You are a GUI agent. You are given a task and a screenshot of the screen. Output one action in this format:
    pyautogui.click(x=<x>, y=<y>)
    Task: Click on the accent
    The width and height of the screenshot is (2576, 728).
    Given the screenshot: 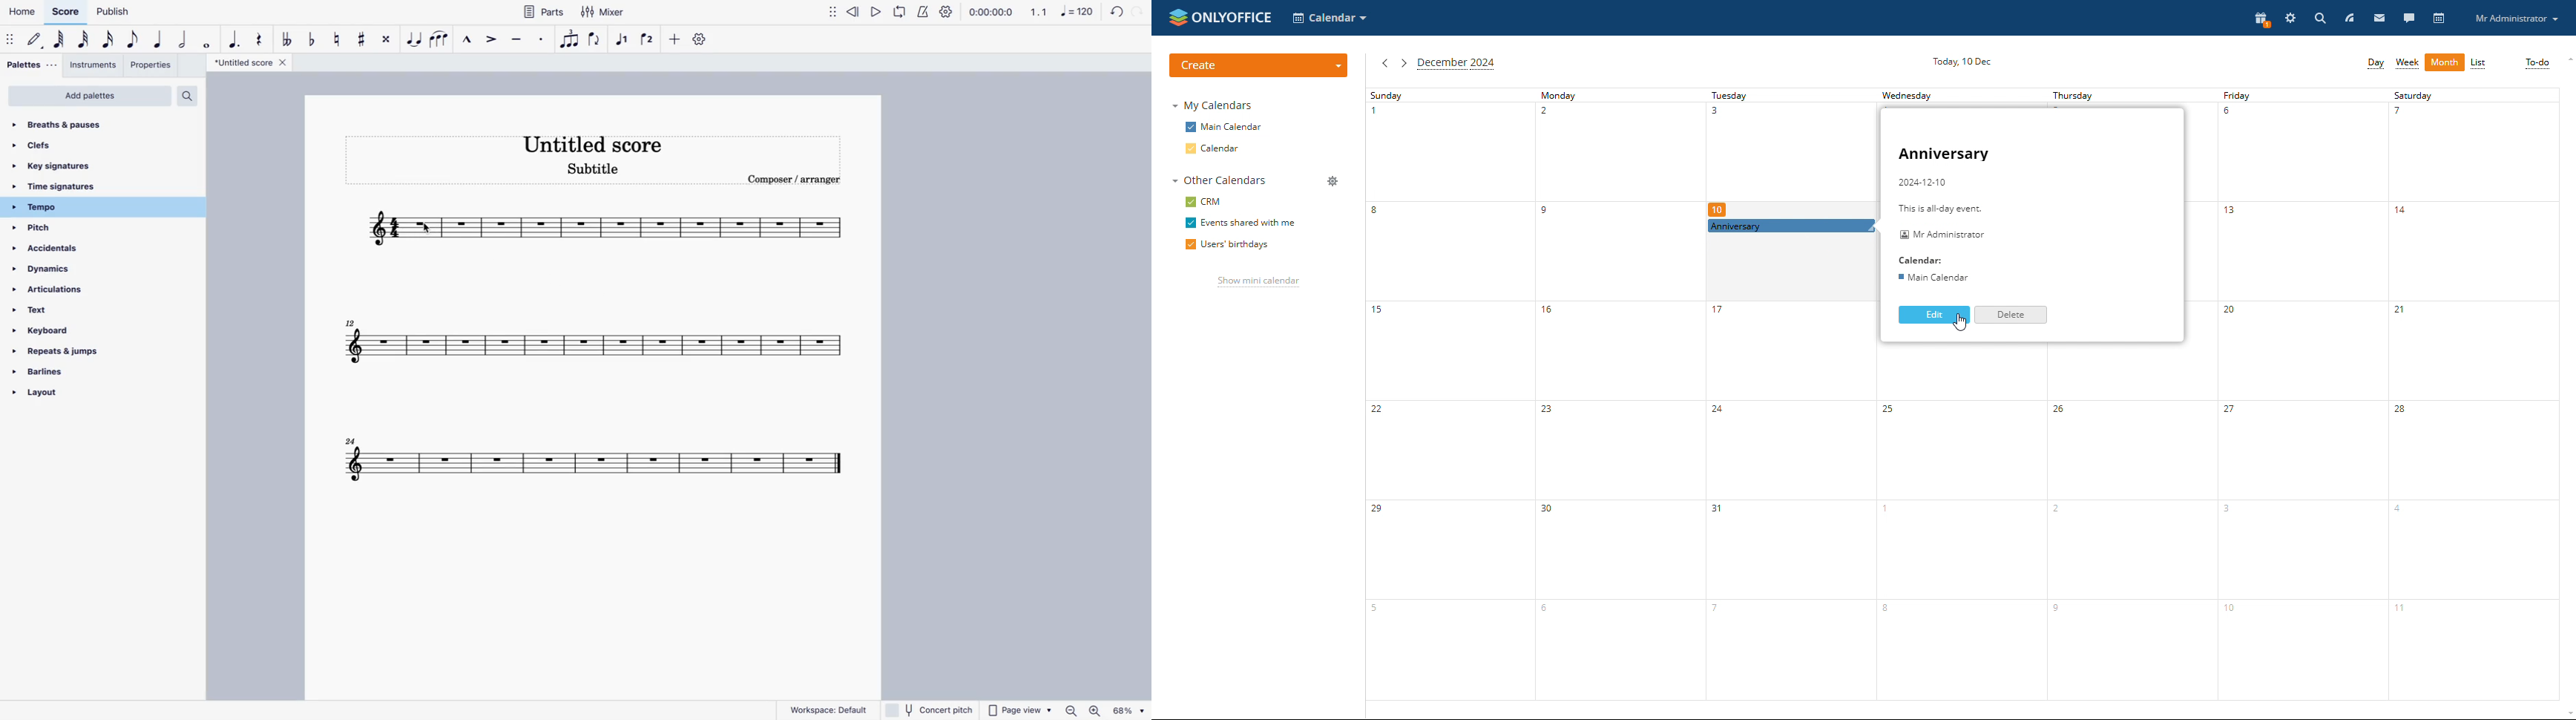 What is the action you would take?
    pyautogui.click(x=493, y=40)
    